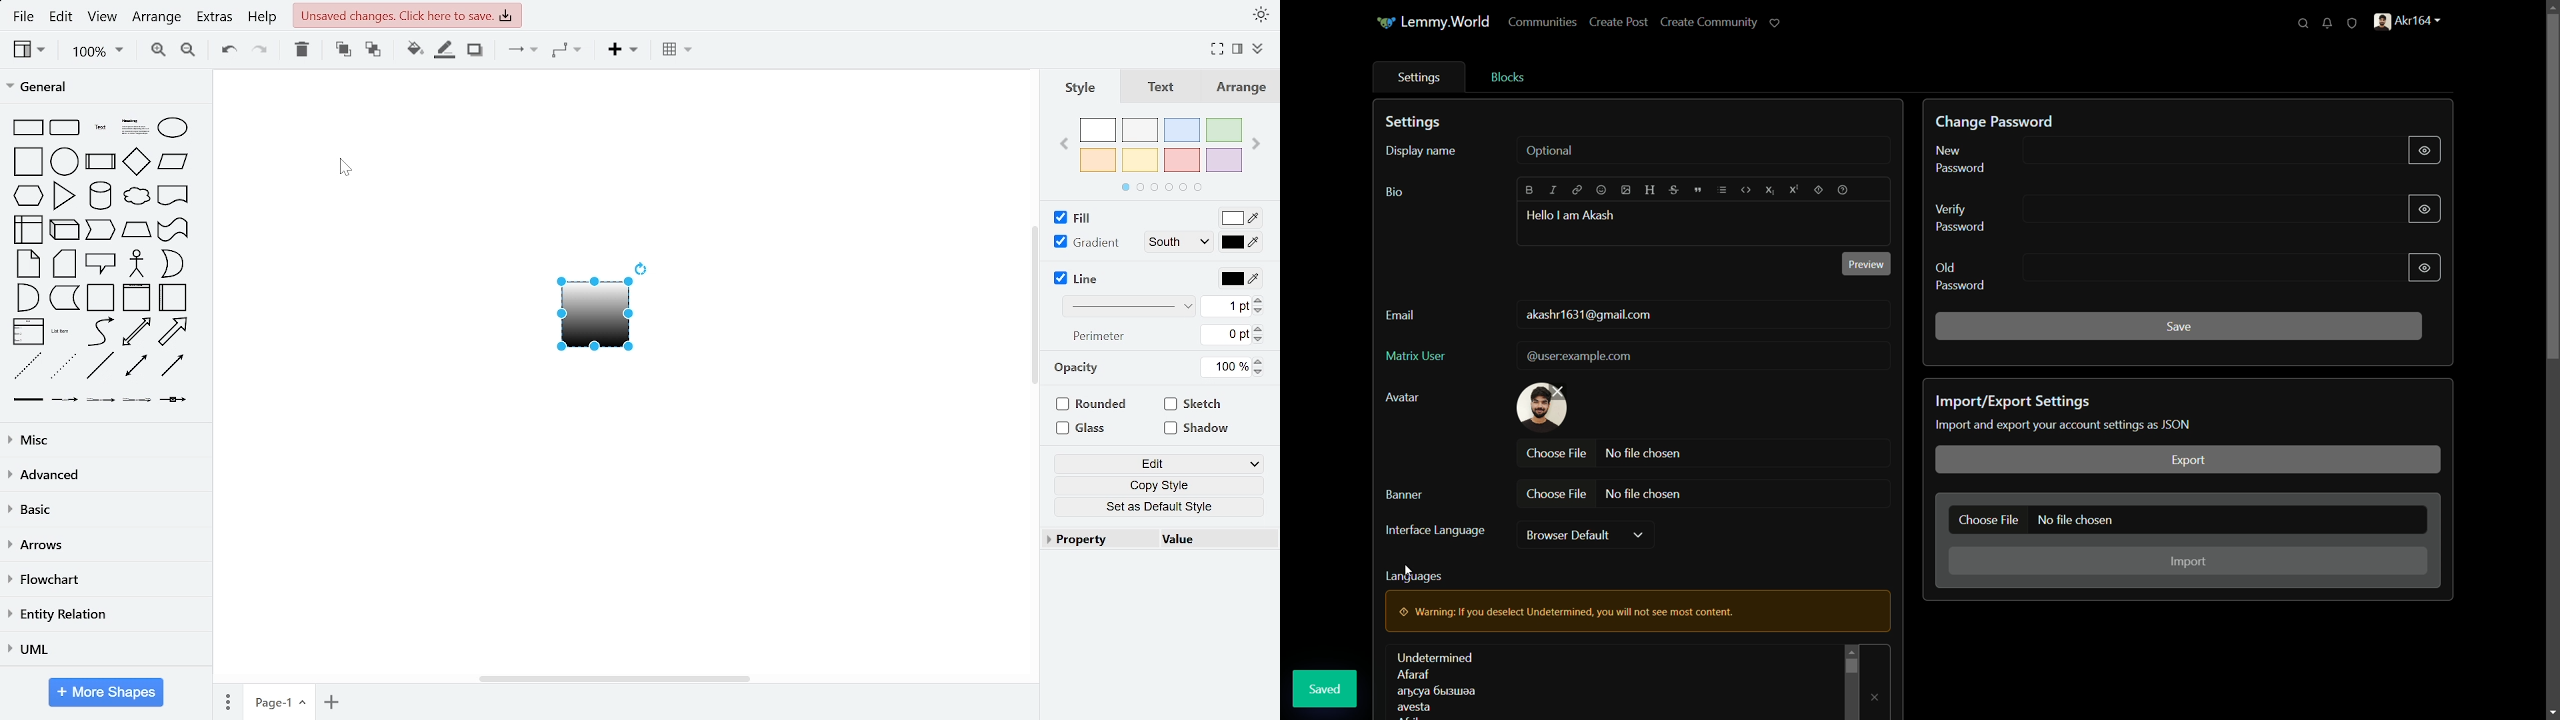  I want to click on horizontal scrollbar, so click(614, 678).